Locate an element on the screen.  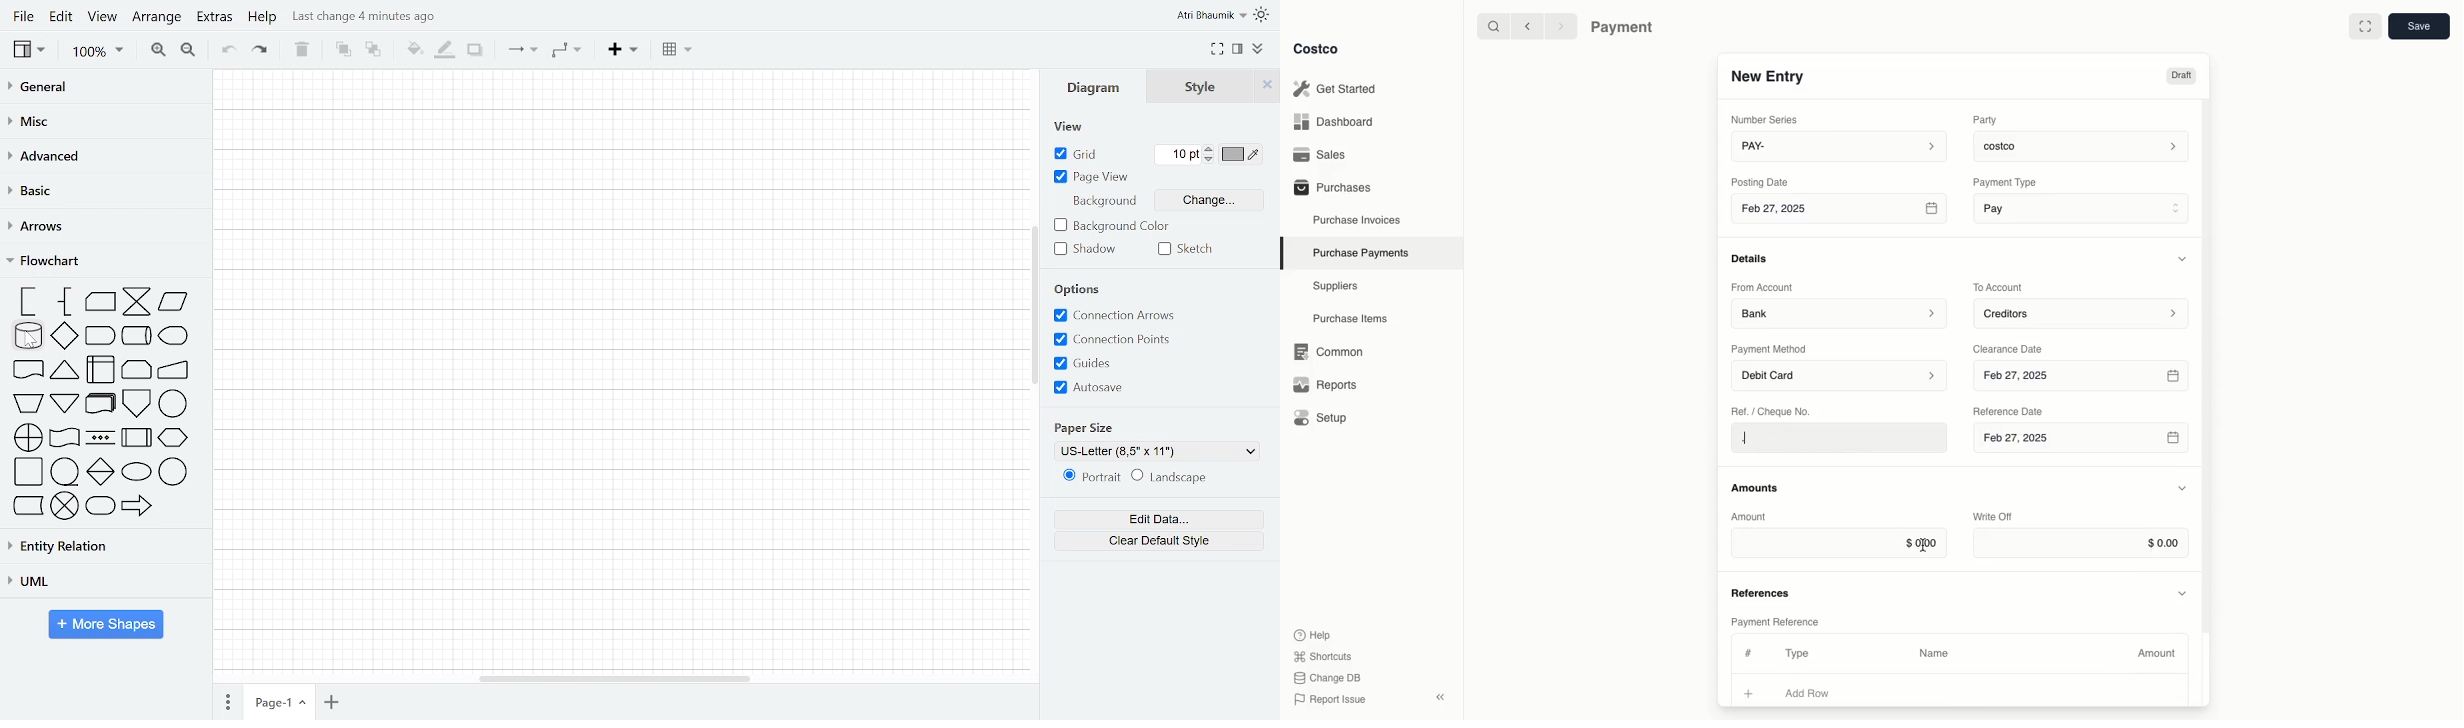
Diagram is located at coordinates (1095, 88).